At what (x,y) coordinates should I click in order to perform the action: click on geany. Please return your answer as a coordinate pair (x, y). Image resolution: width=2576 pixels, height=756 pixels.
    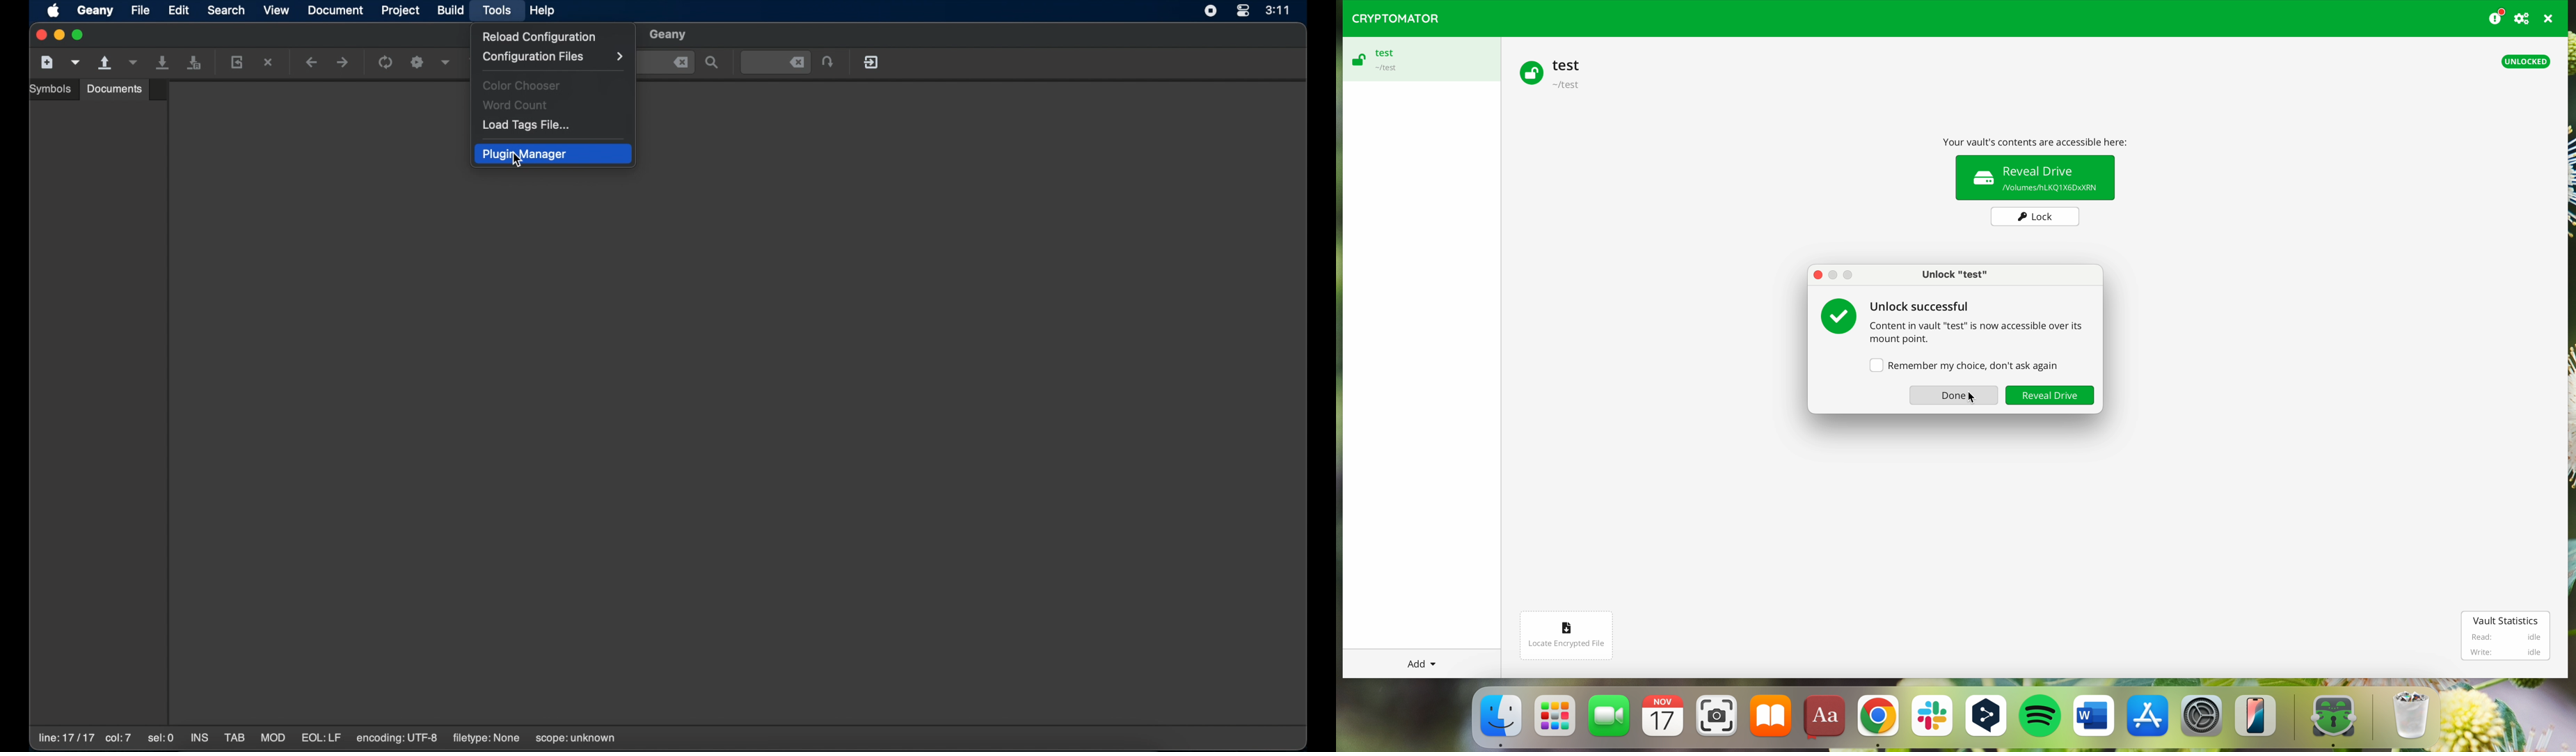
    Looking at the image, I should click on (95, 11).